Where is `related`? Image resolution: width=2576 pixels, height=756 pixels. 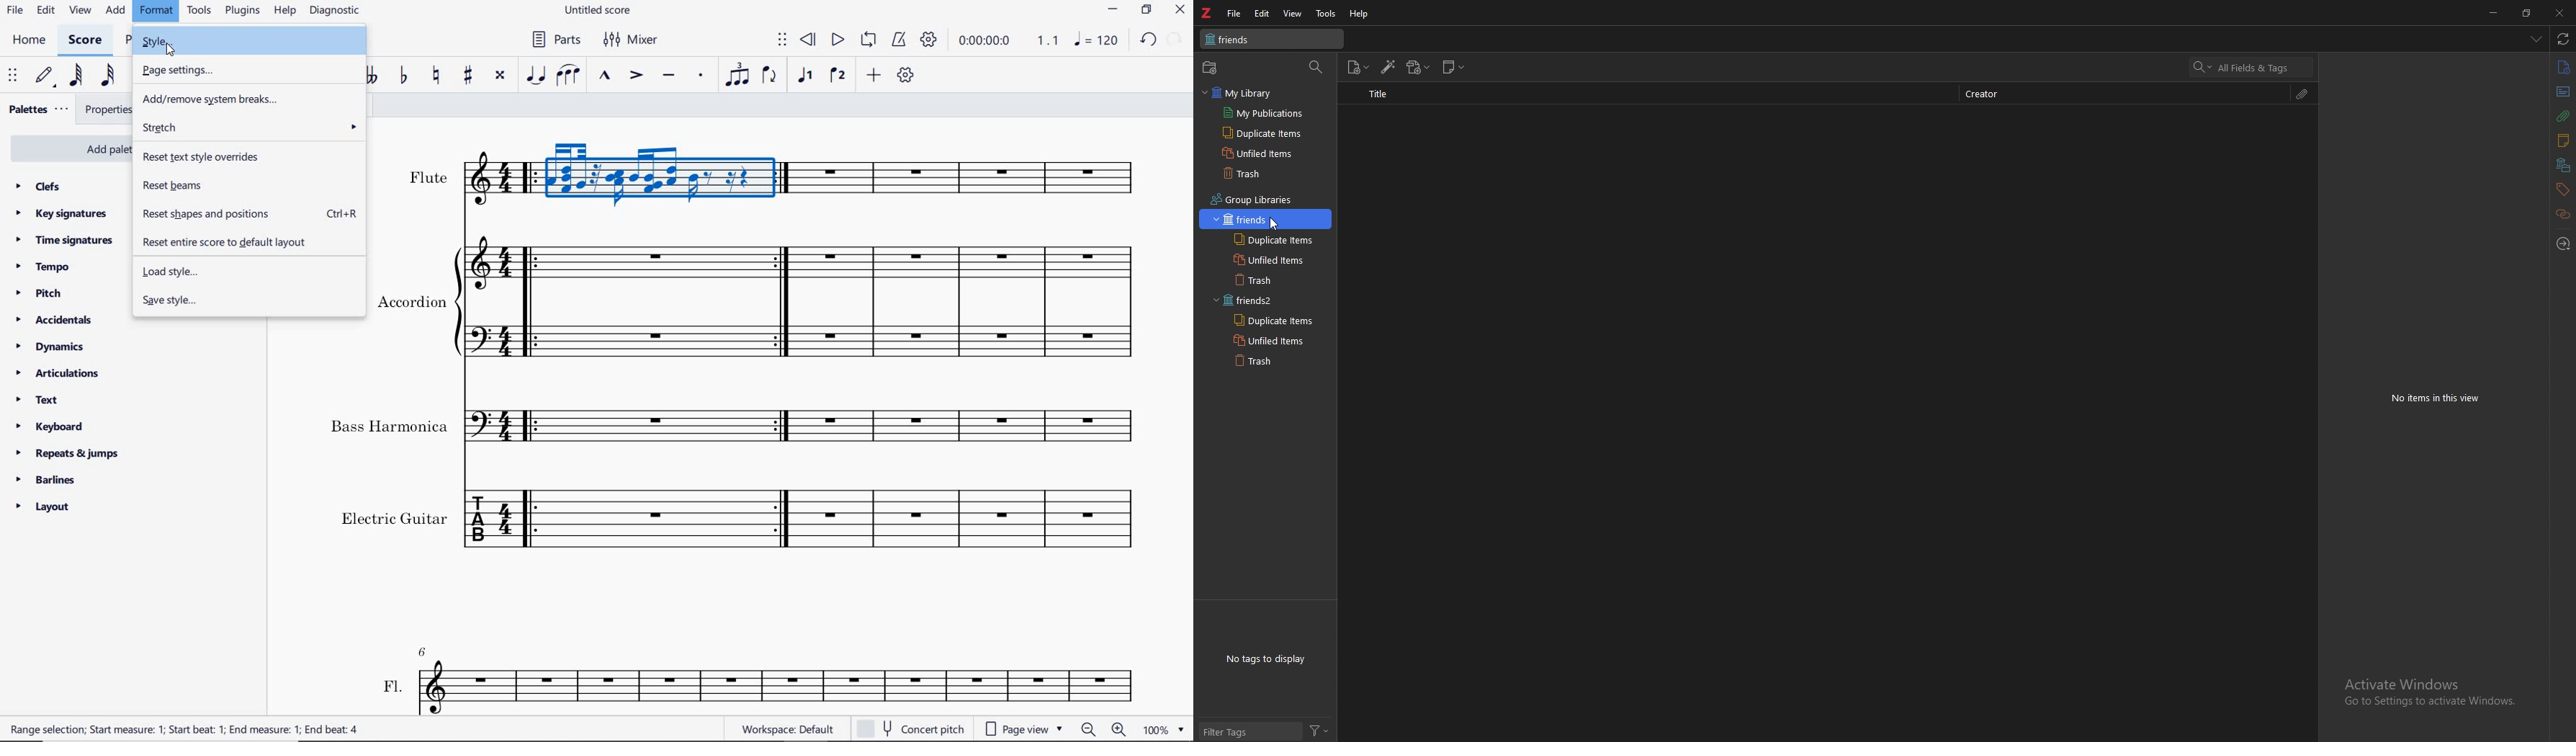 related is located at coordinates (2564, 214).